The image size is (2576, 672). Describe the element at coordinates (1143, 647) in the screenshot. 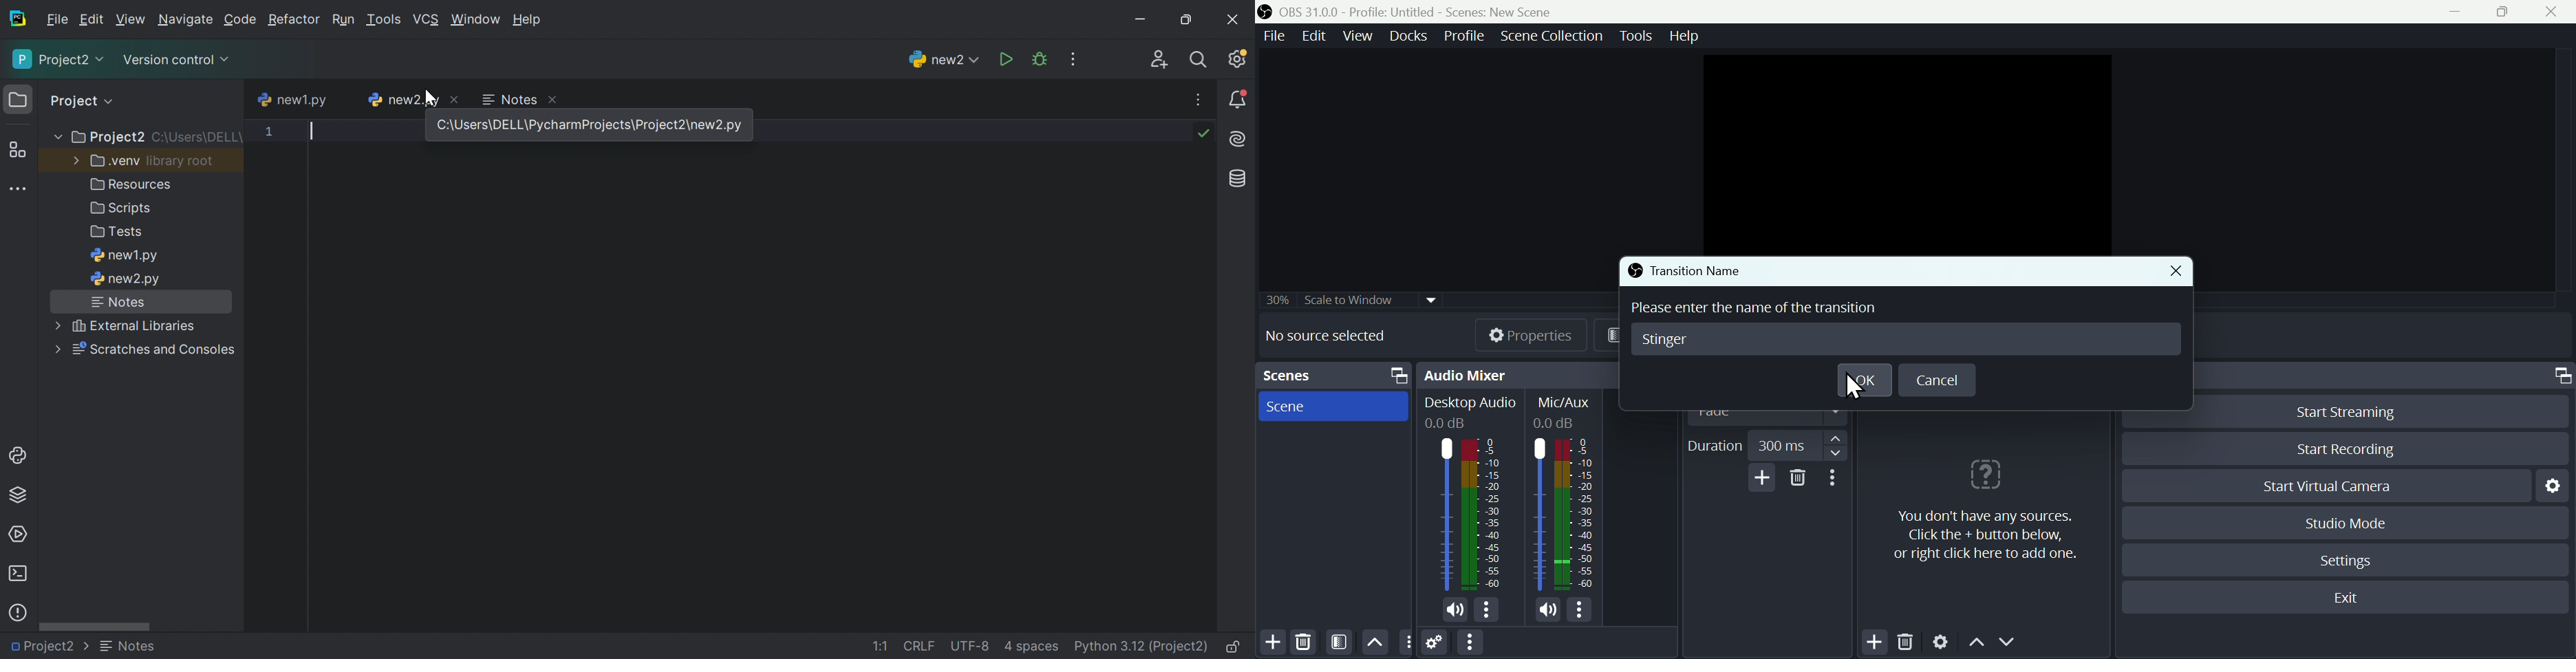

I see `Python 3:12 (Project2)` at that location.